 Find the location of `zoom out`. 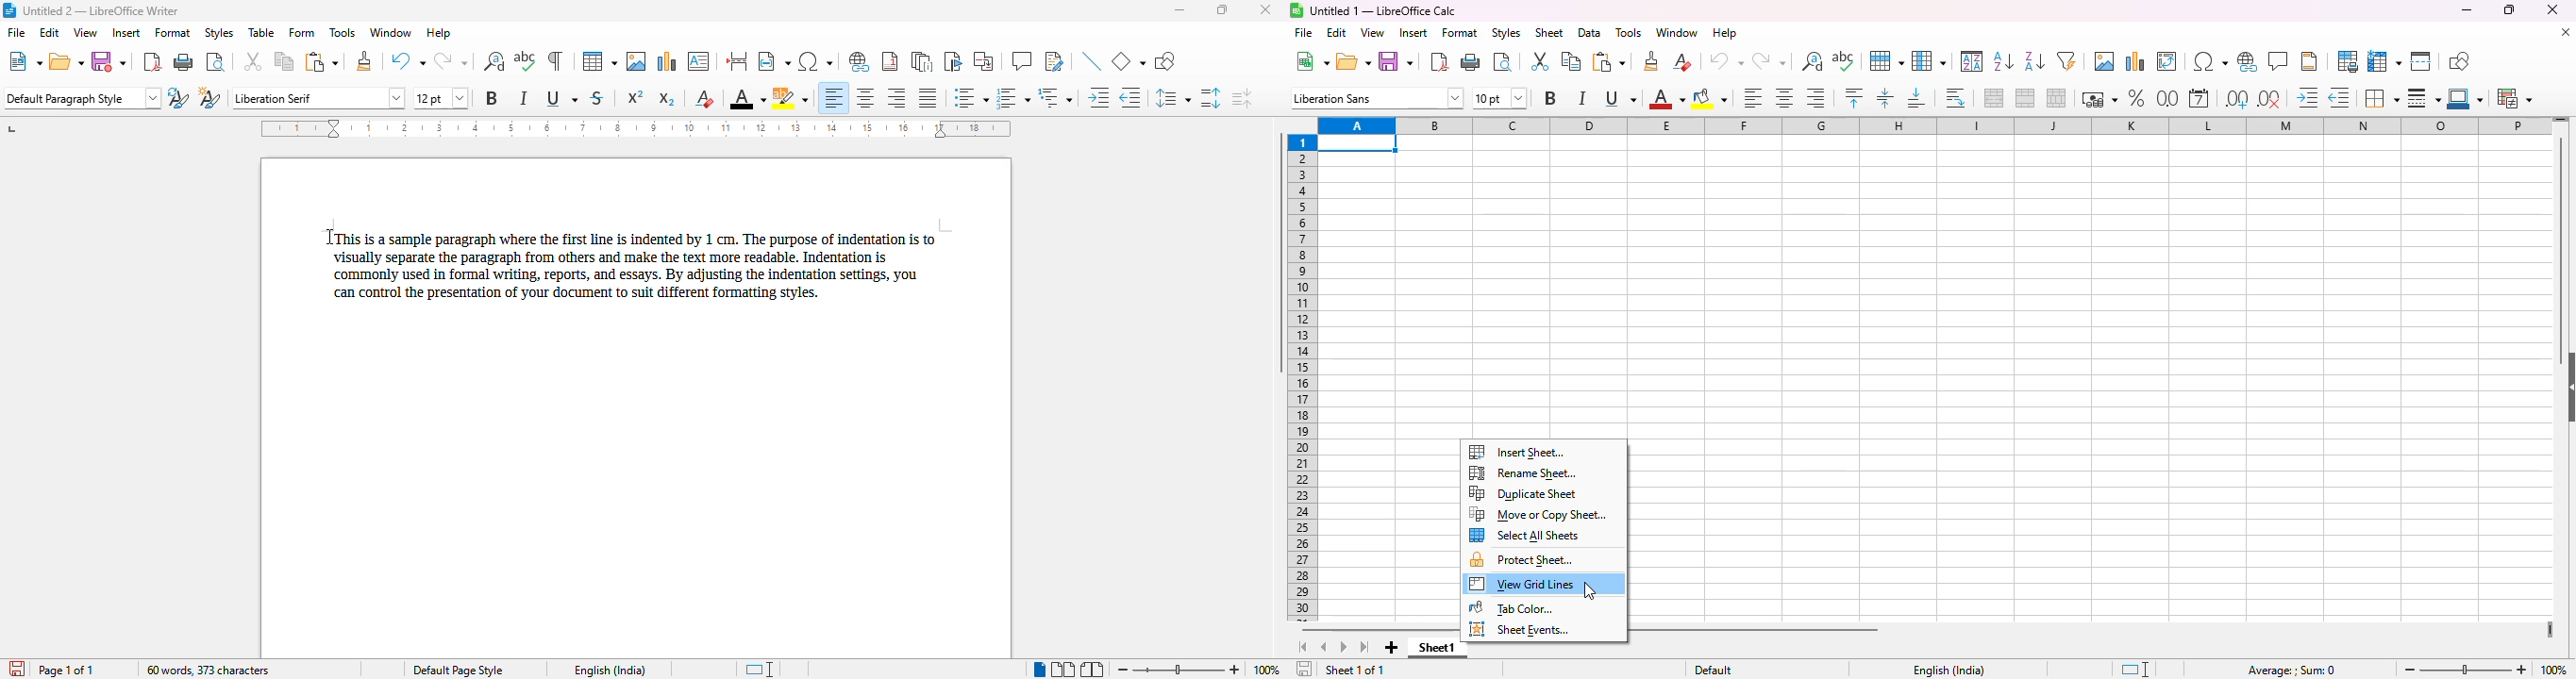

zoom out is located at coordinates (1123, 670).